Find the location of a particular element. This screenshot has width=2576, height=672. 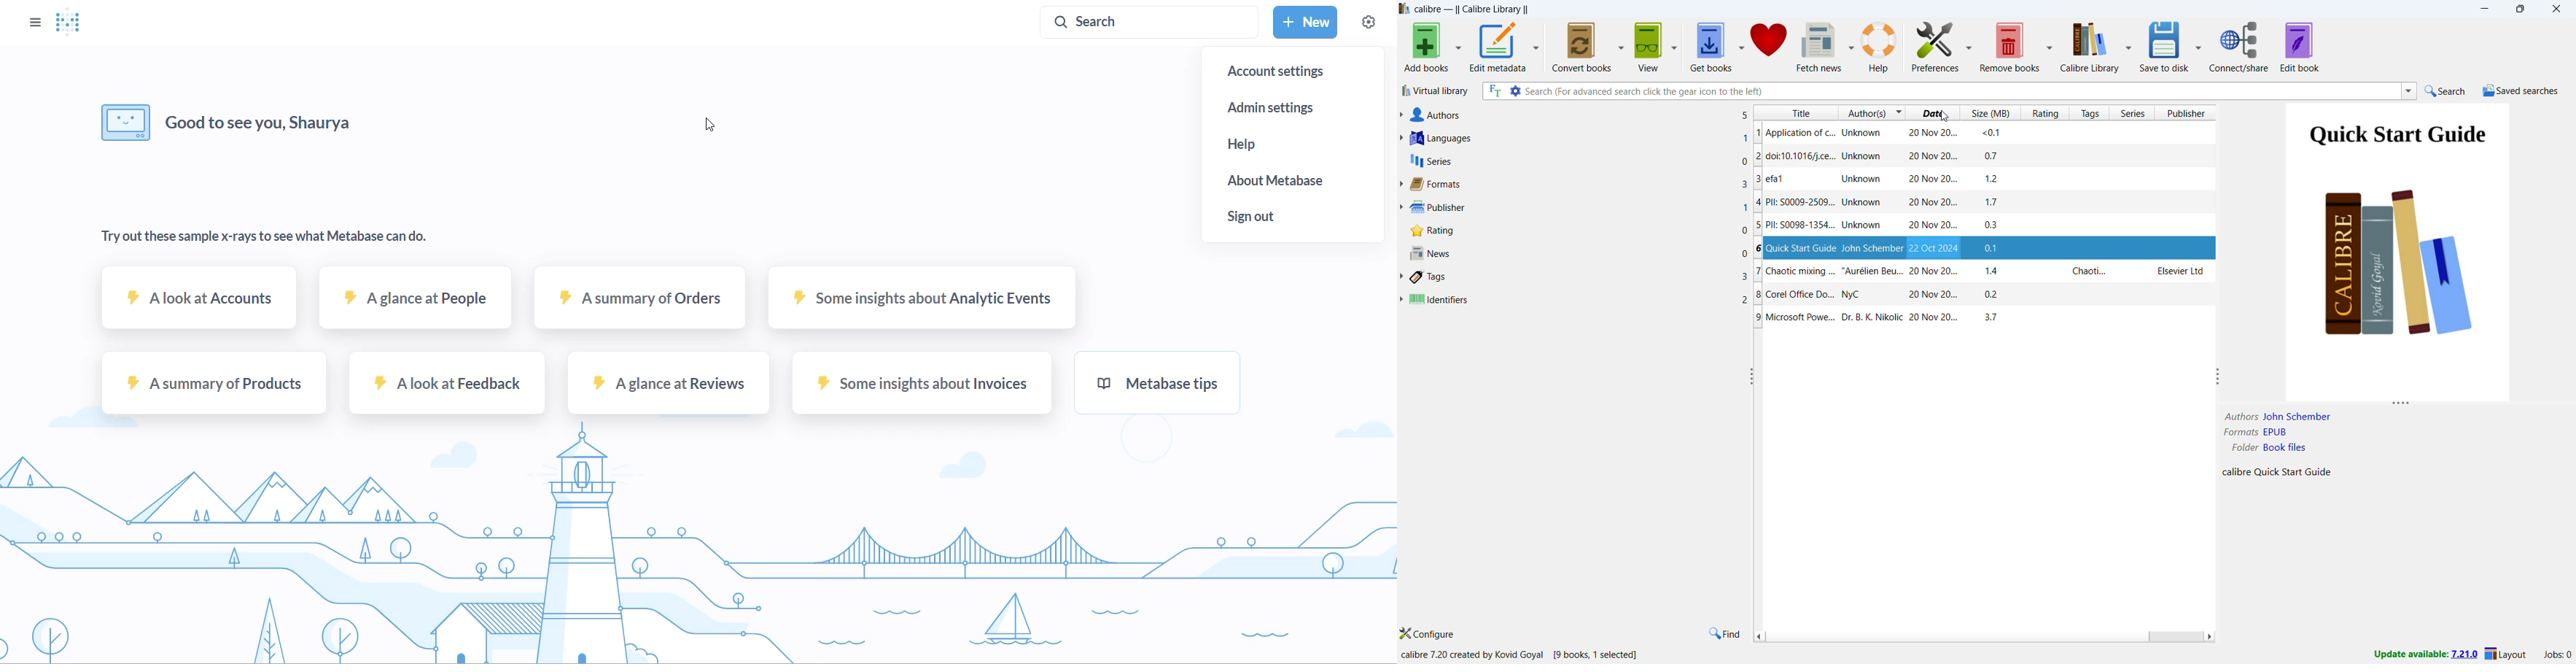

A summary of products is located at coordinates (211, 387).